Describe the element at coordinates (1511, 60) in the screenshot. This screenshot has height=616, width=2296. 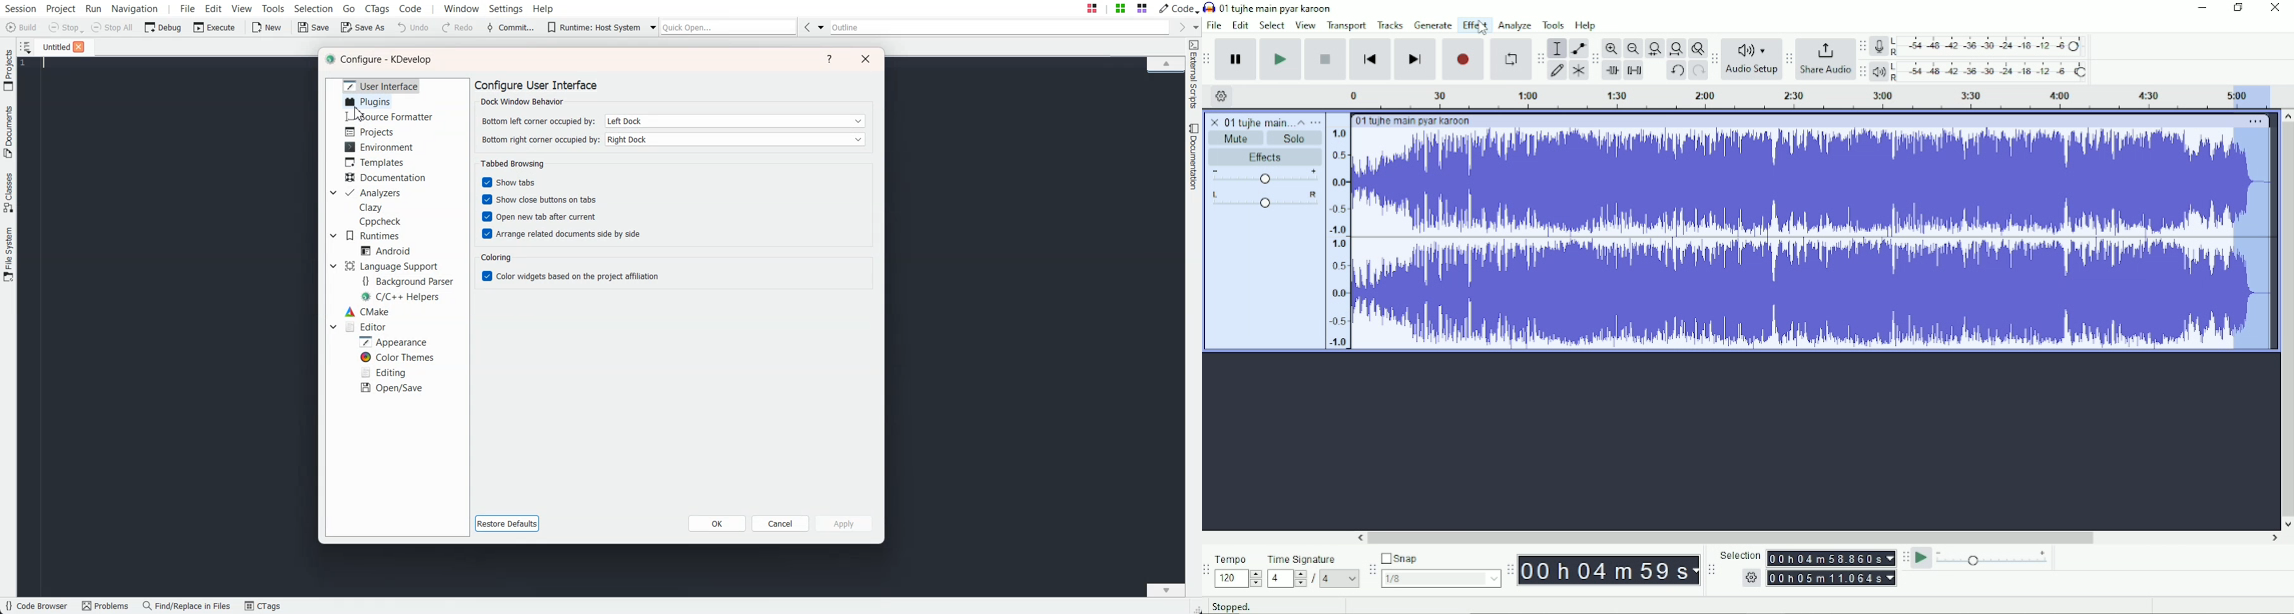
I see `Enable looping` at that location.